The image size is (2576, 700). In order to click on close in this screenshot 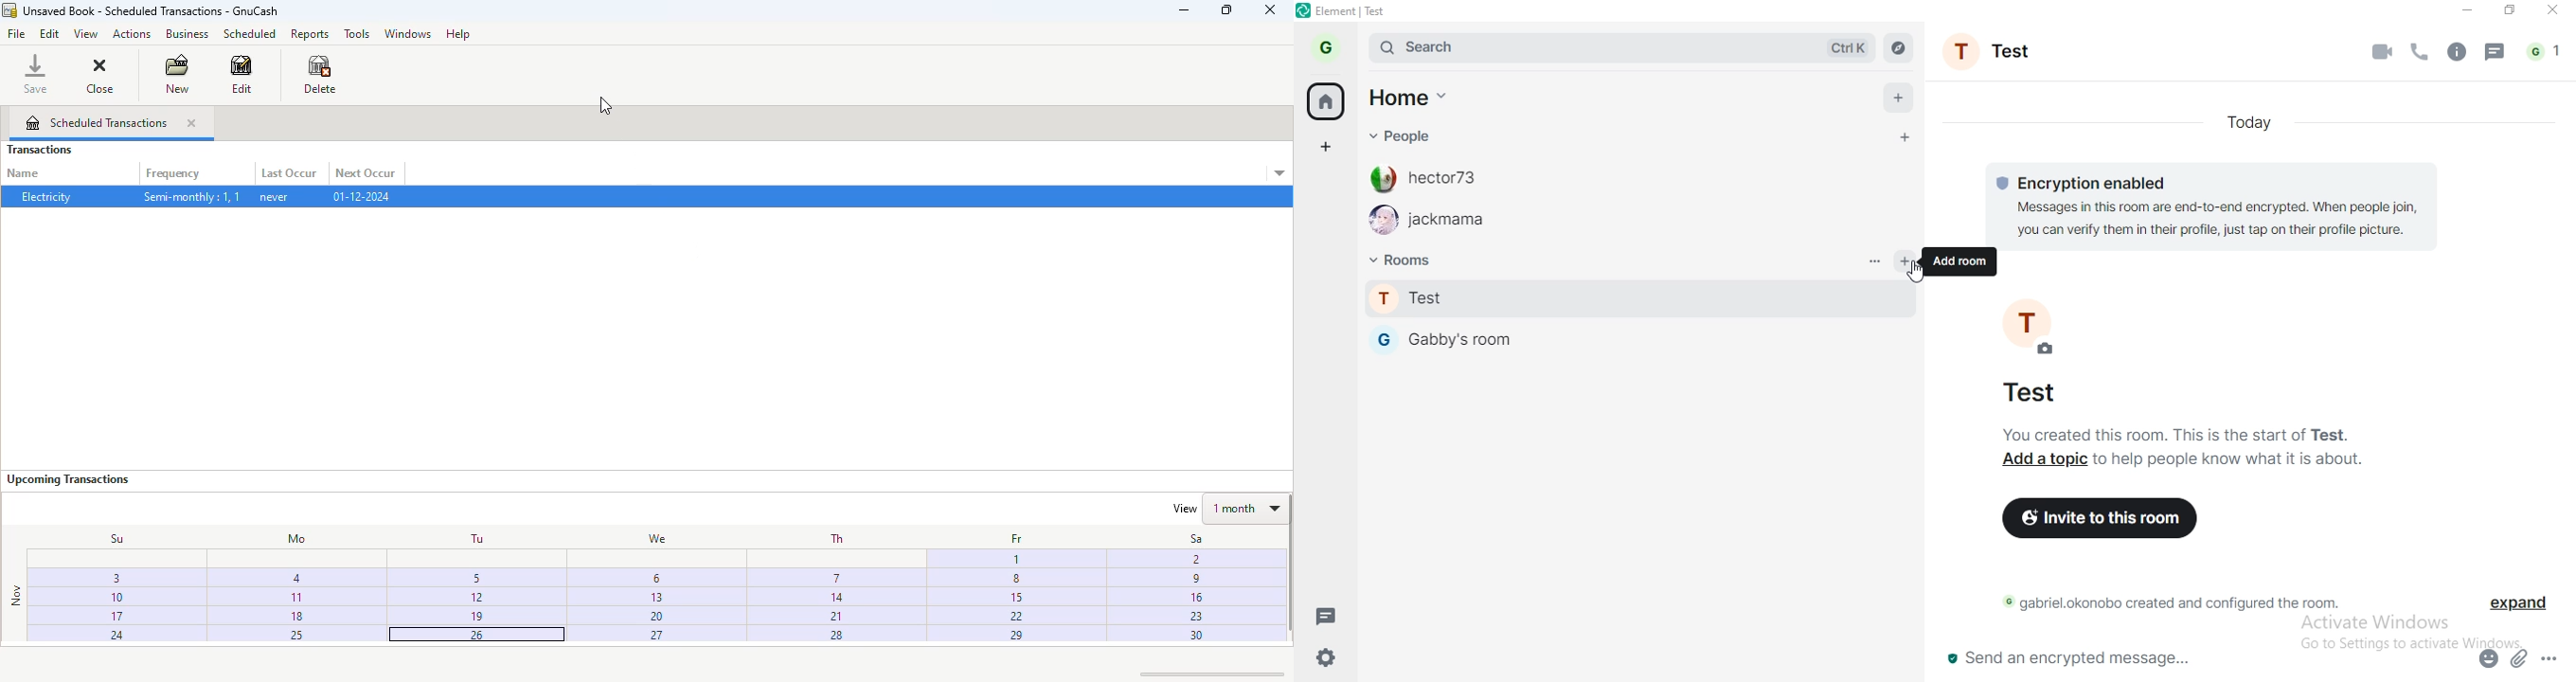, I will do `click(1270, 10)`.